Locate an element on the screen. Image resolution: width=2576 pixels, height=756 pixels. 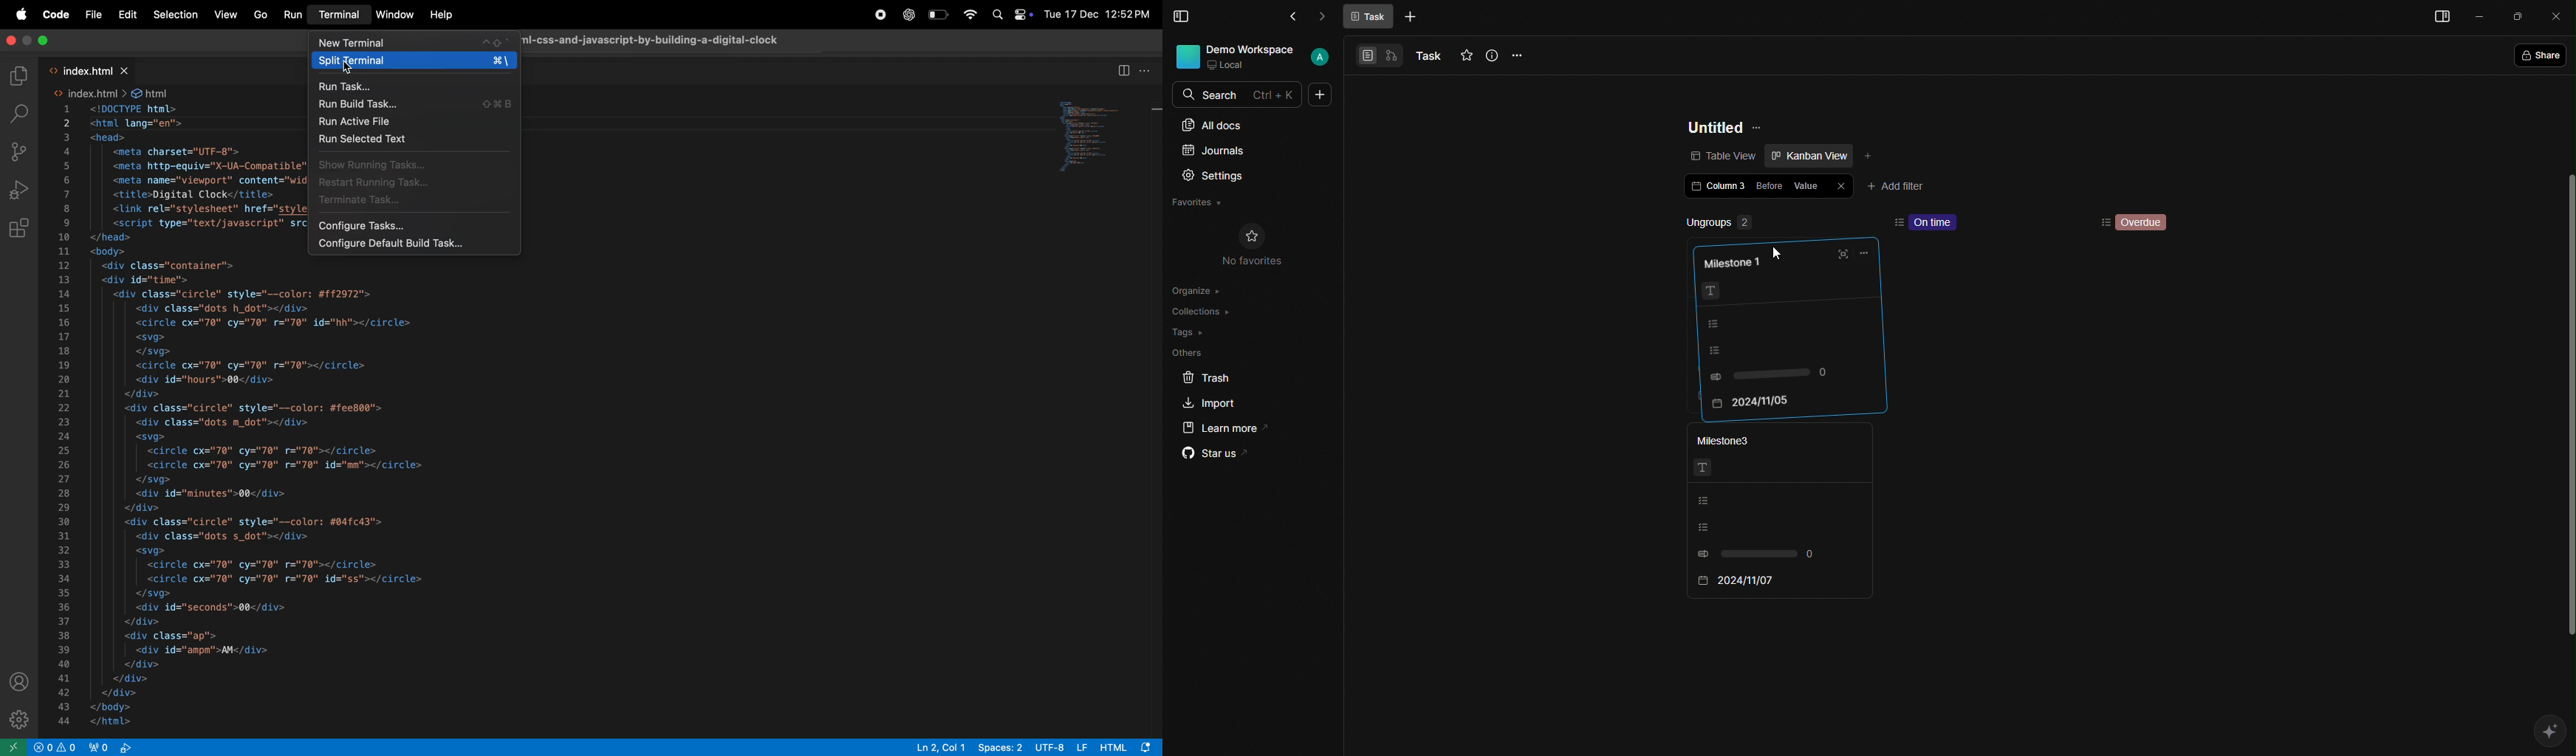
Ungroups is located at coordinates (1749, 222).